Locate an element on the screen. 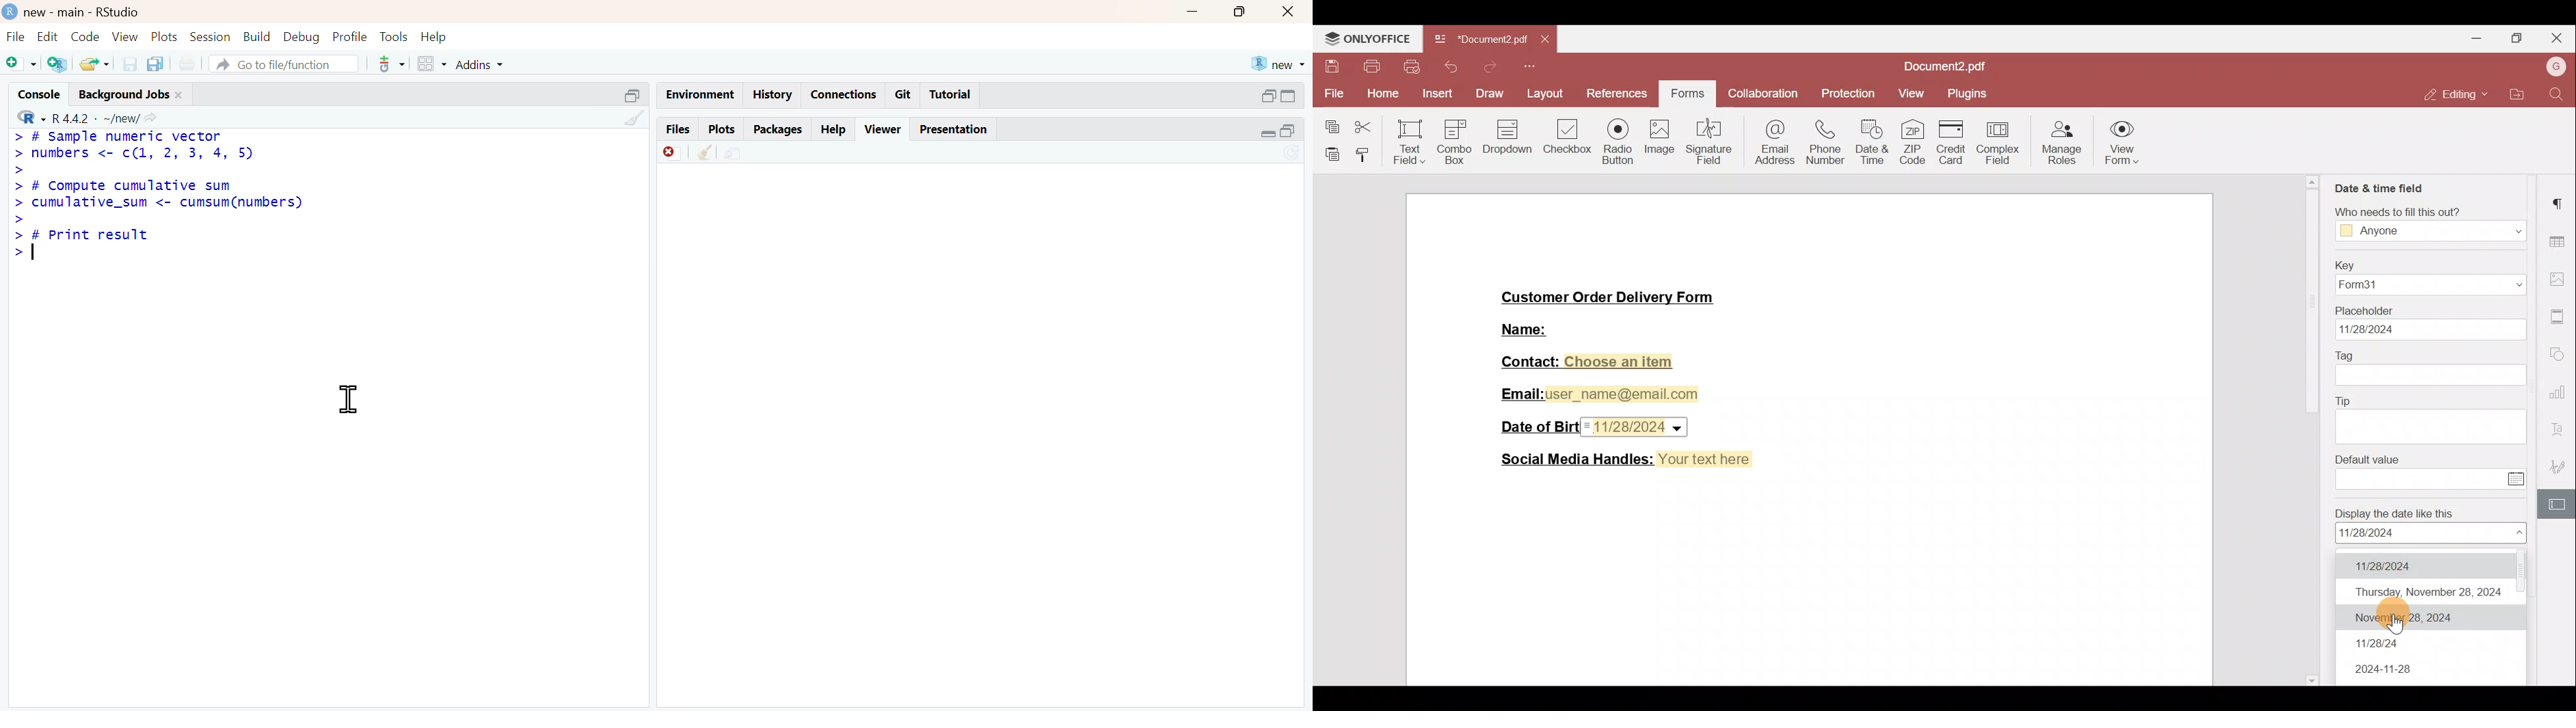 The height and width of the screenshot is (728, 2576). clear console is located at coordinates (635, 117).